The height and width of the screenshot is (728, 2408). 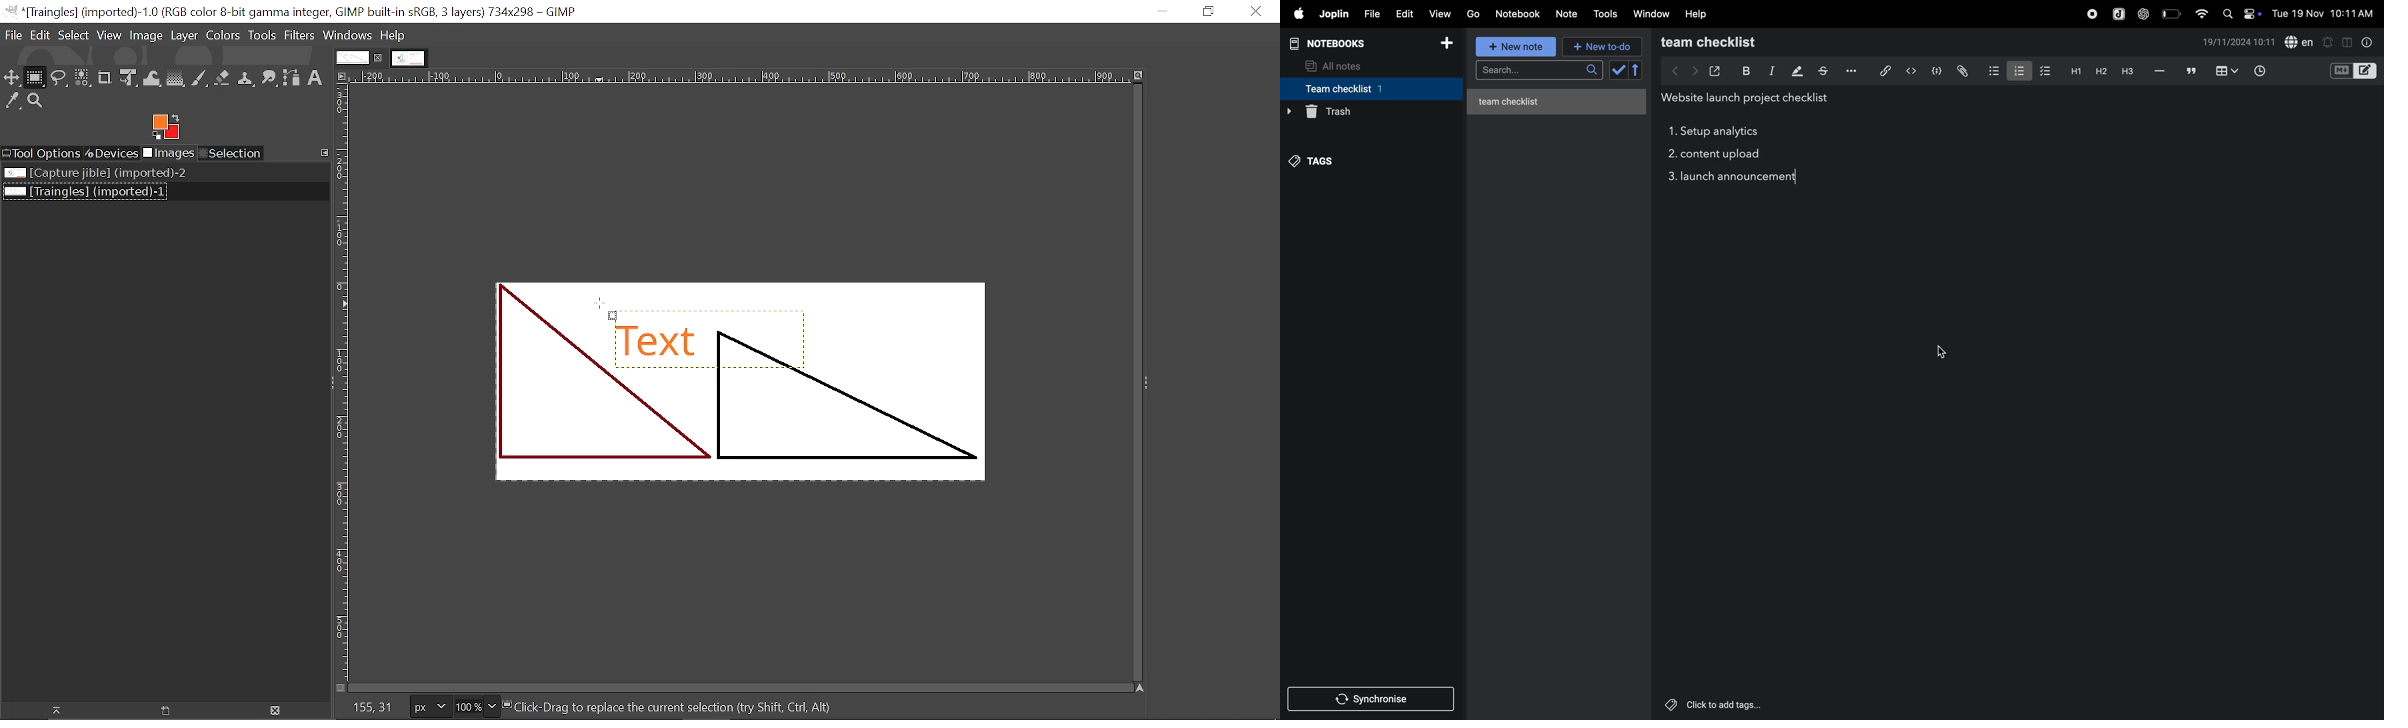 I want to click on window, so click(x=1651, y=14).